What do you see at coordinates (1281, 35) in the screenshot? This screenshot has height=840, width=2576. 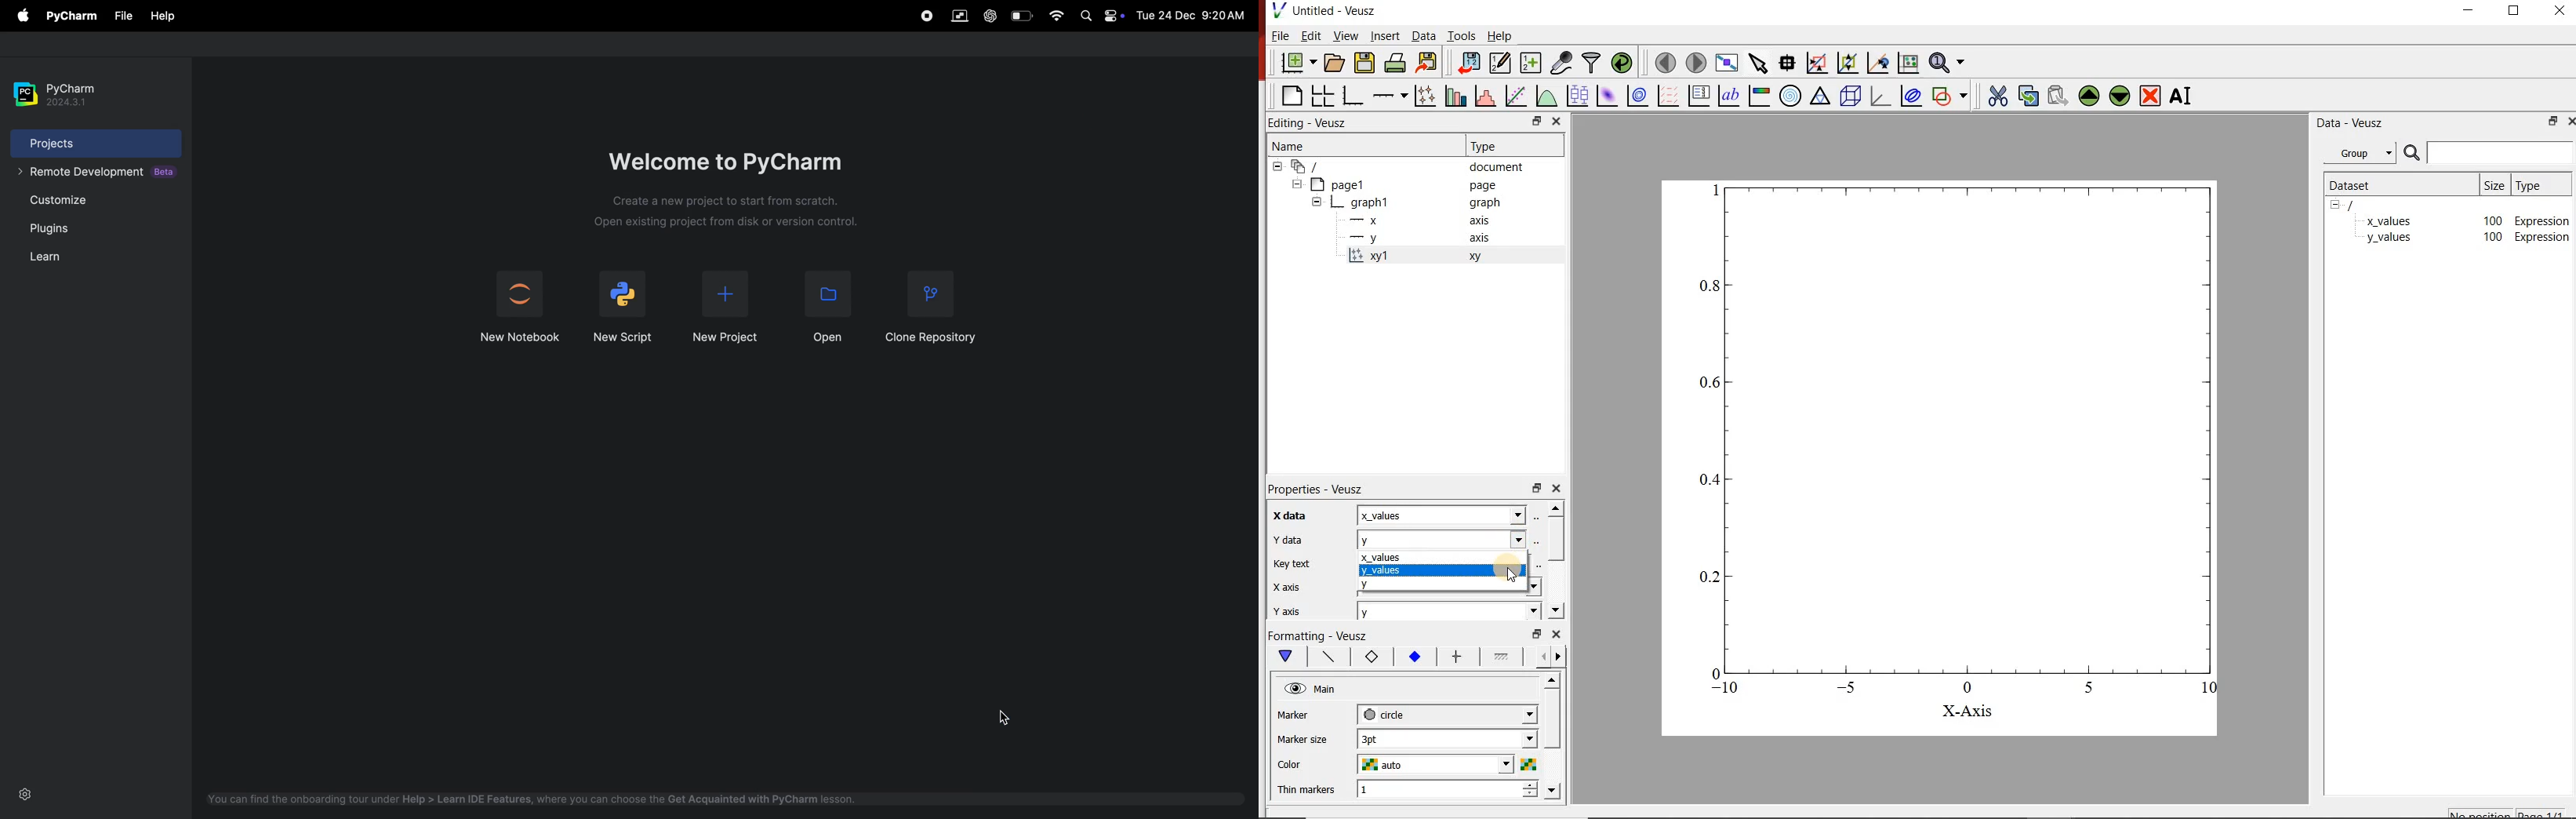 I see `file` at bounding box center [1281, 35].